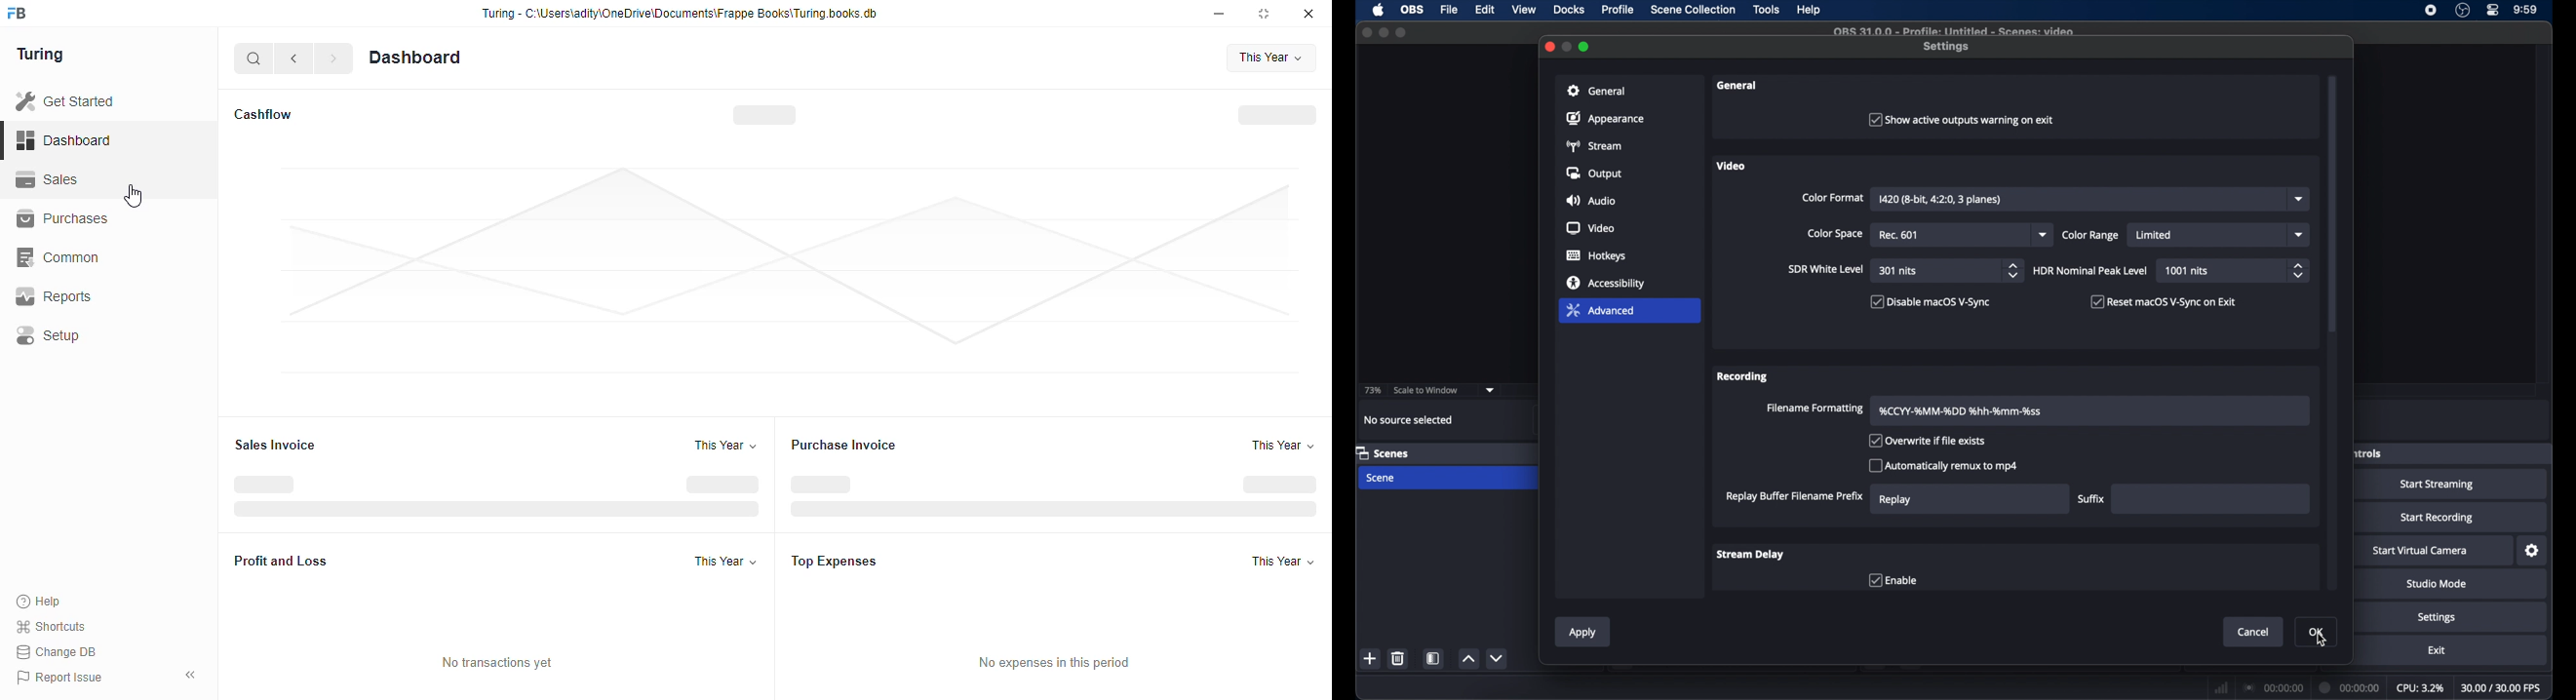  What do you see at coordinates (2298, 234) in the screenshot?
I see `dropdown` at bounding box center [2298, 234].